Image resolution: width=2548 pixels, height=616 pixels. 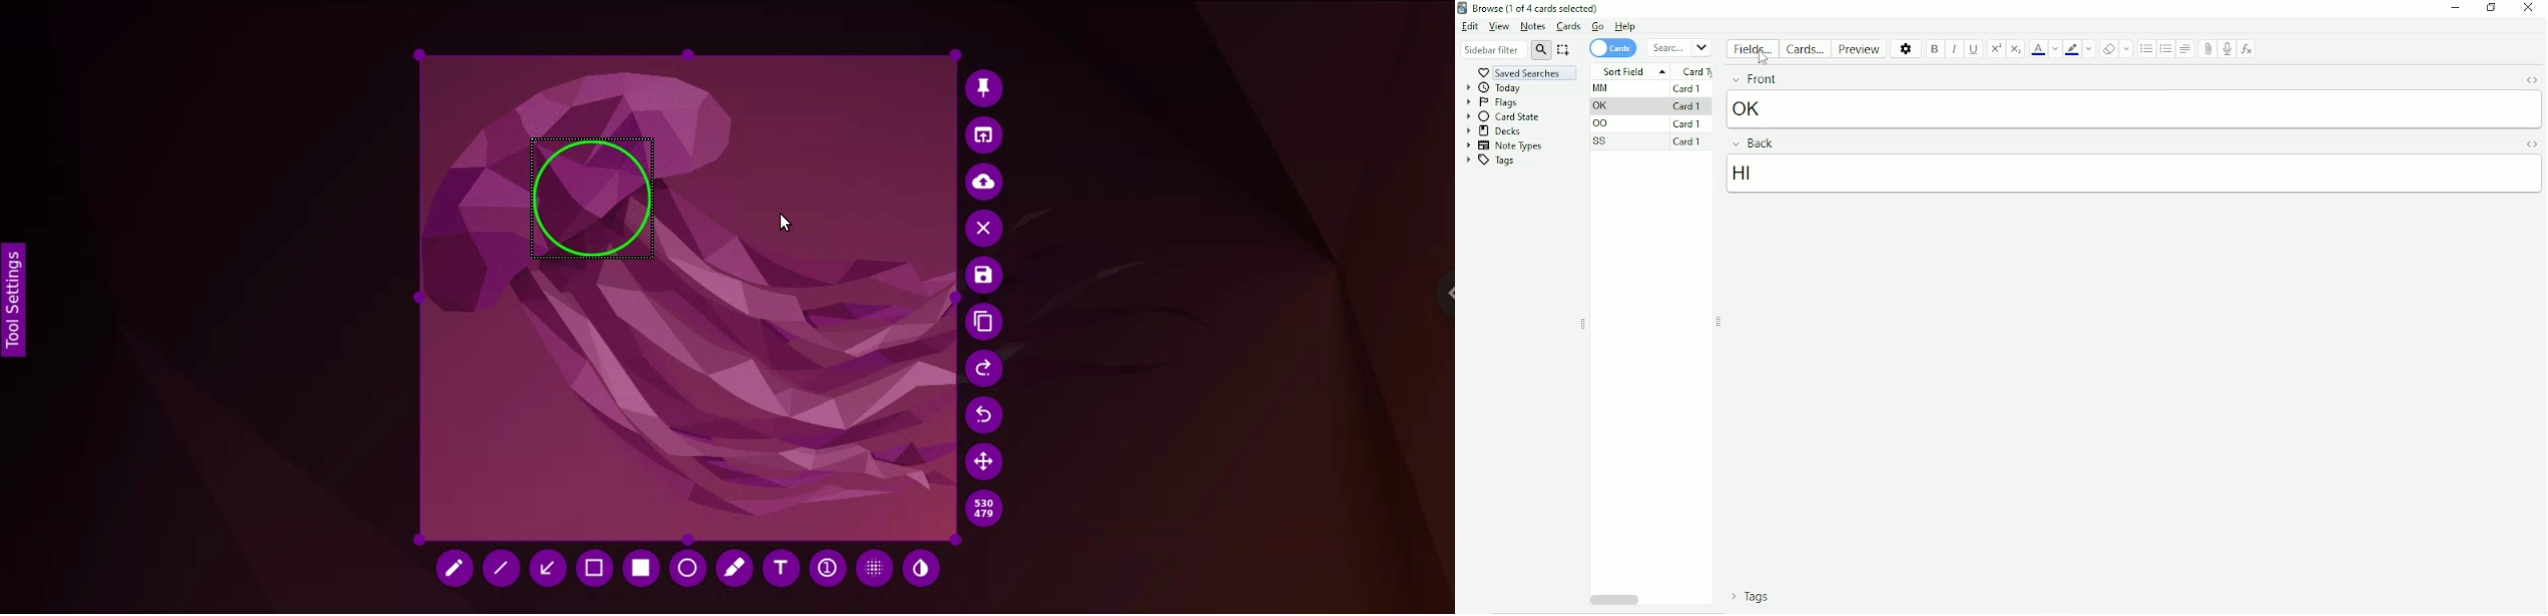 I want to click on Card 1, so click(x=1689, y=142).